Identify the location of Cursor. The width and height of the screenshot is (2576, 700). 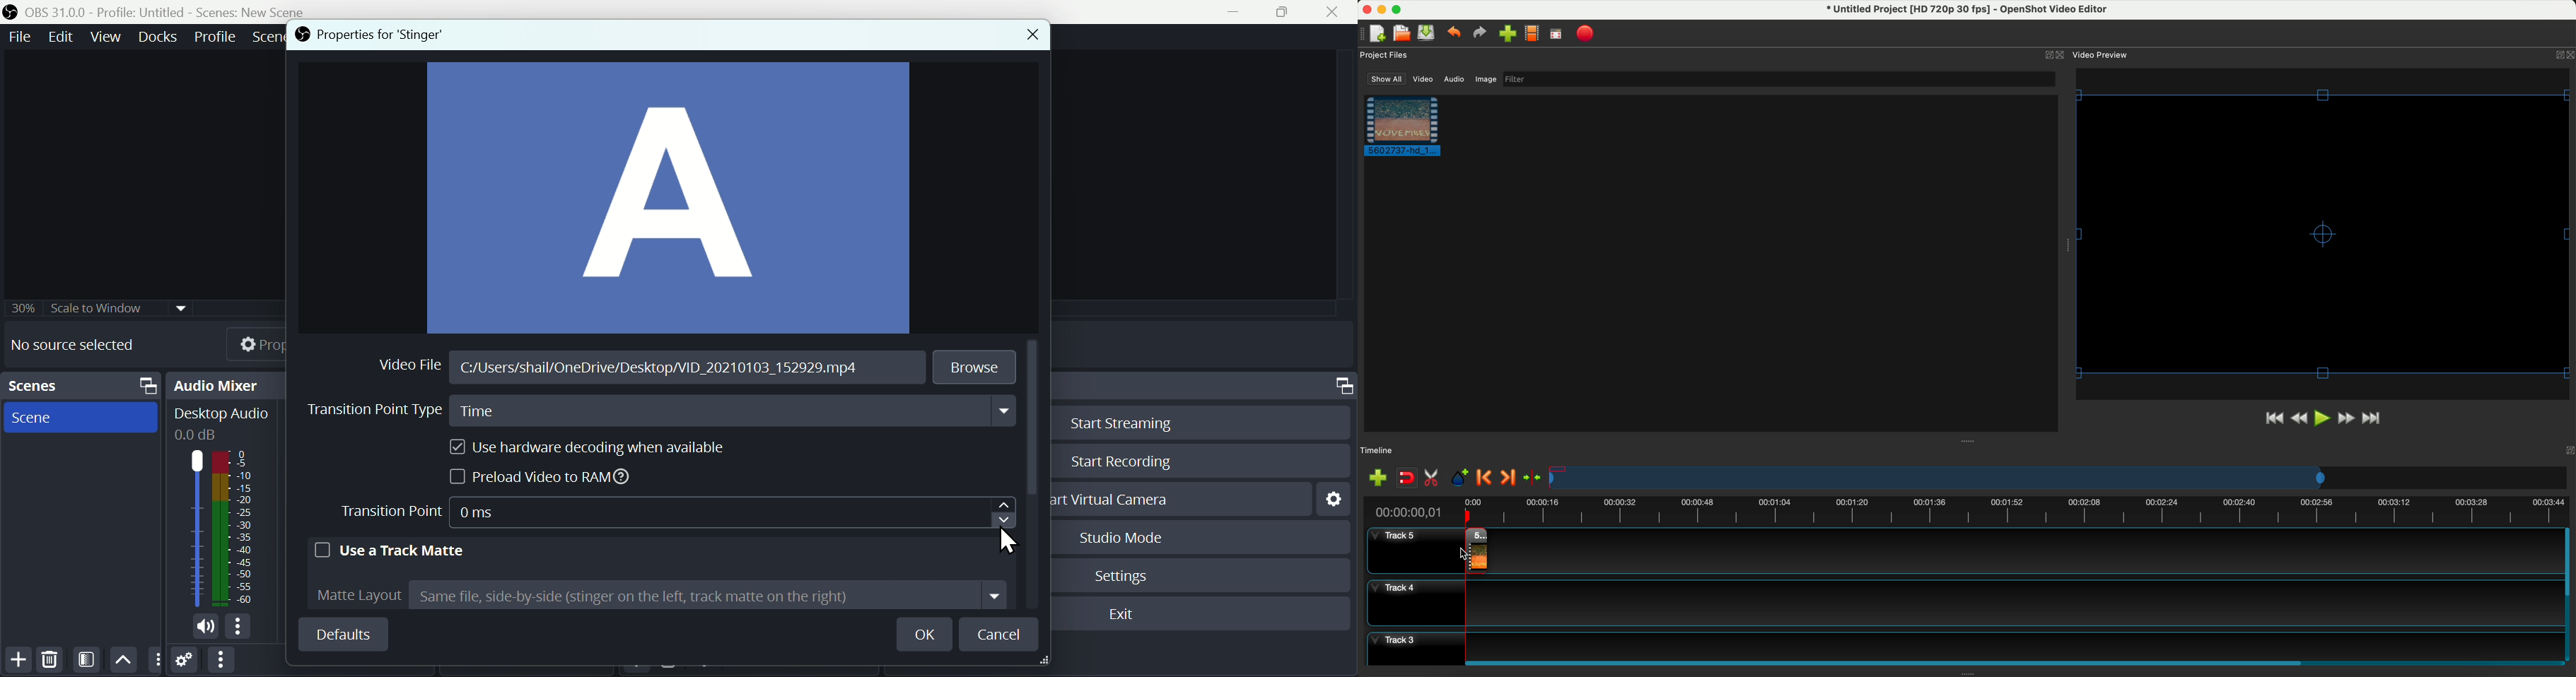
(1006, 512).